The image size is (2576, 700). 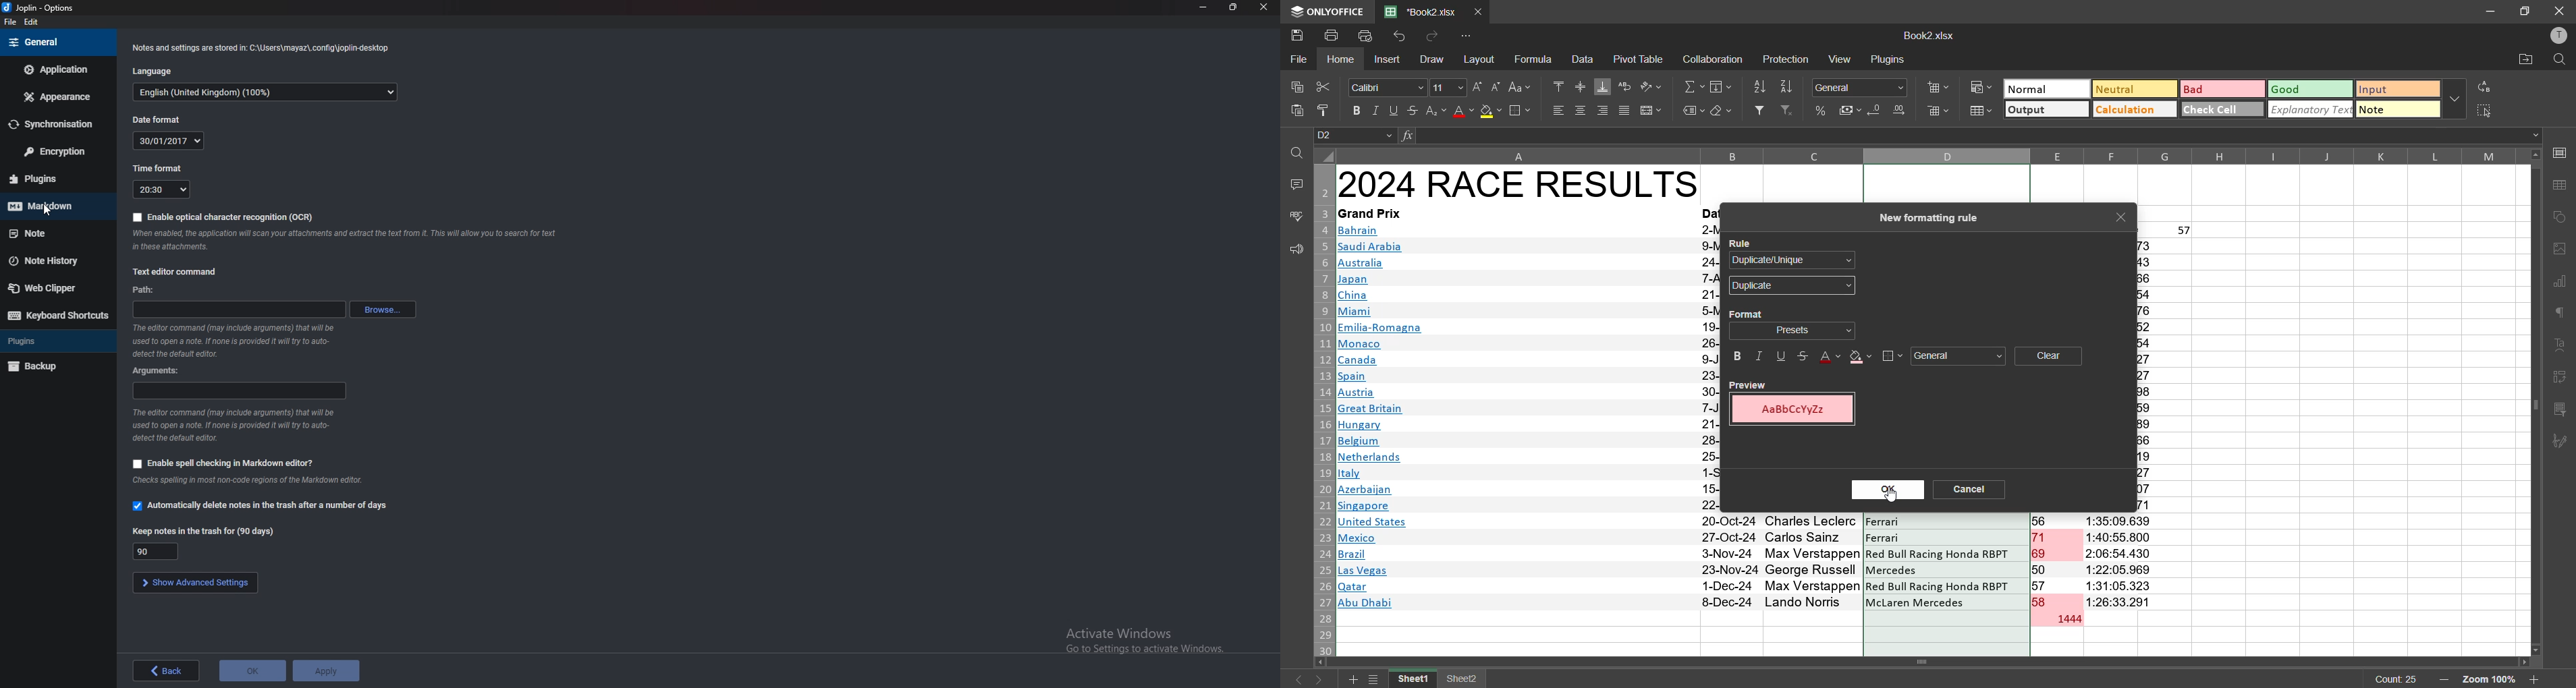 What do you see at coordinates (142, 291) in the screenshot?
I see `path` at bounding box center [142, 291].